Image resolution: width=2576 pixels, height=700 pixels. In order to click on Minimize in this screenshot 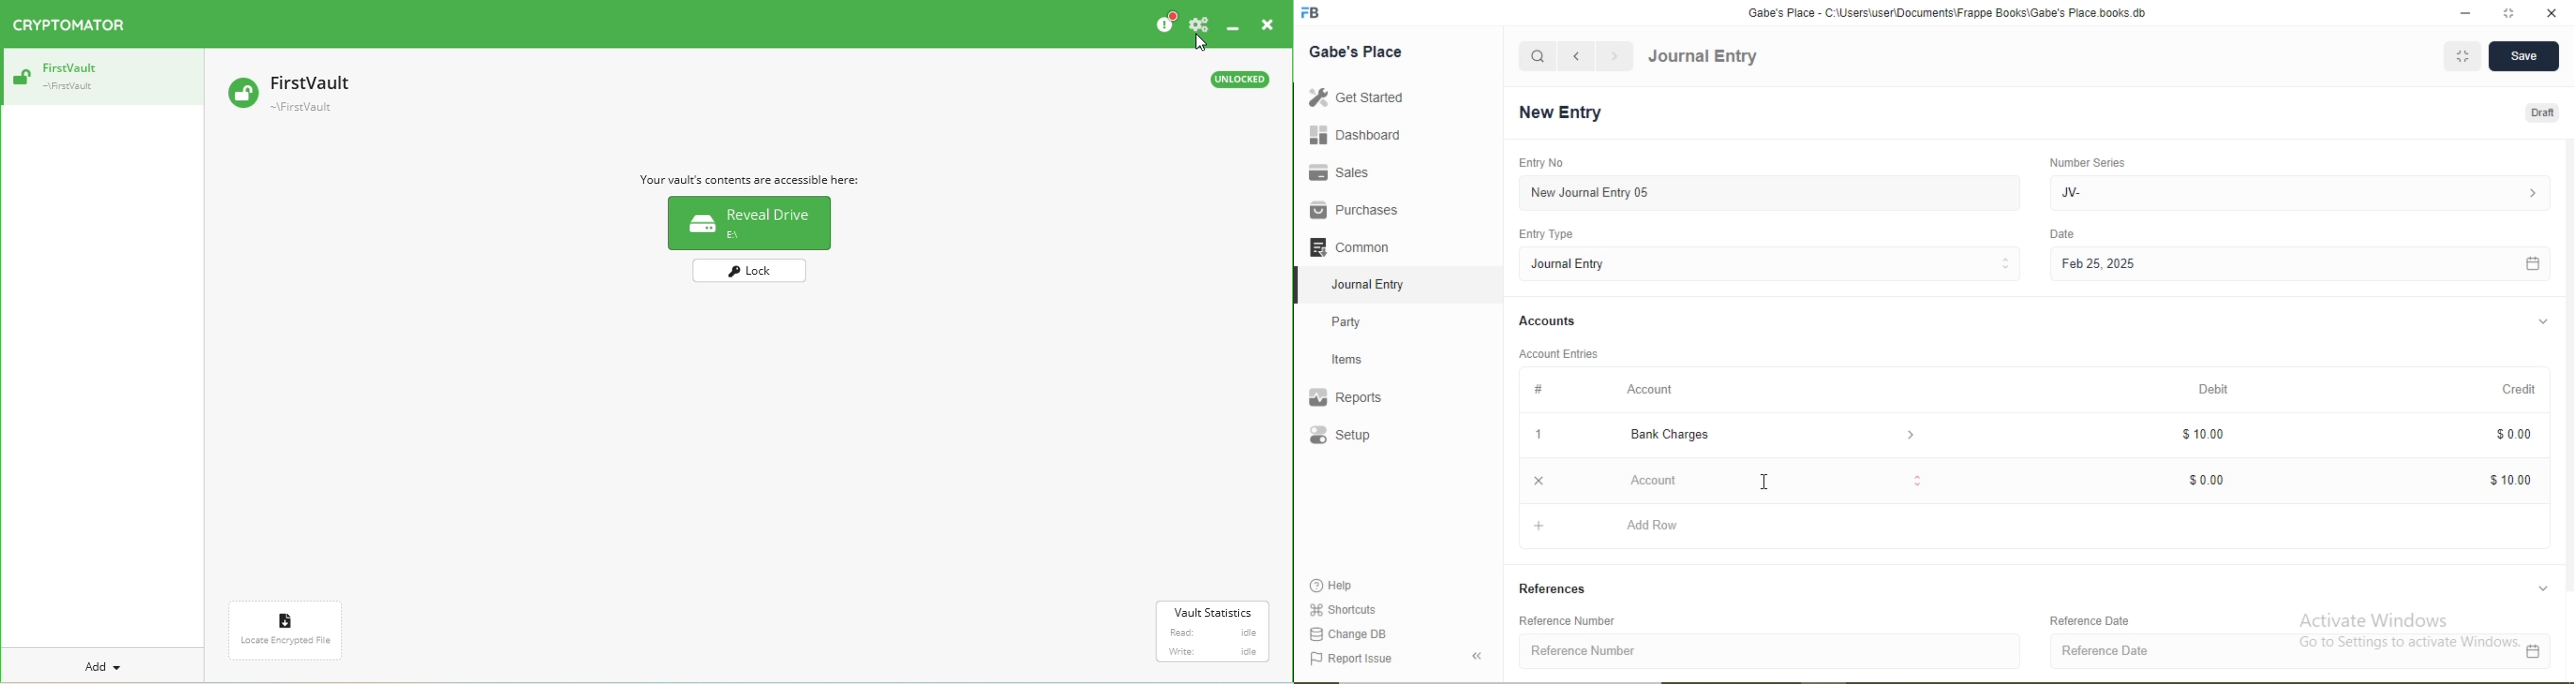, I will do `click(1234, 26)`.